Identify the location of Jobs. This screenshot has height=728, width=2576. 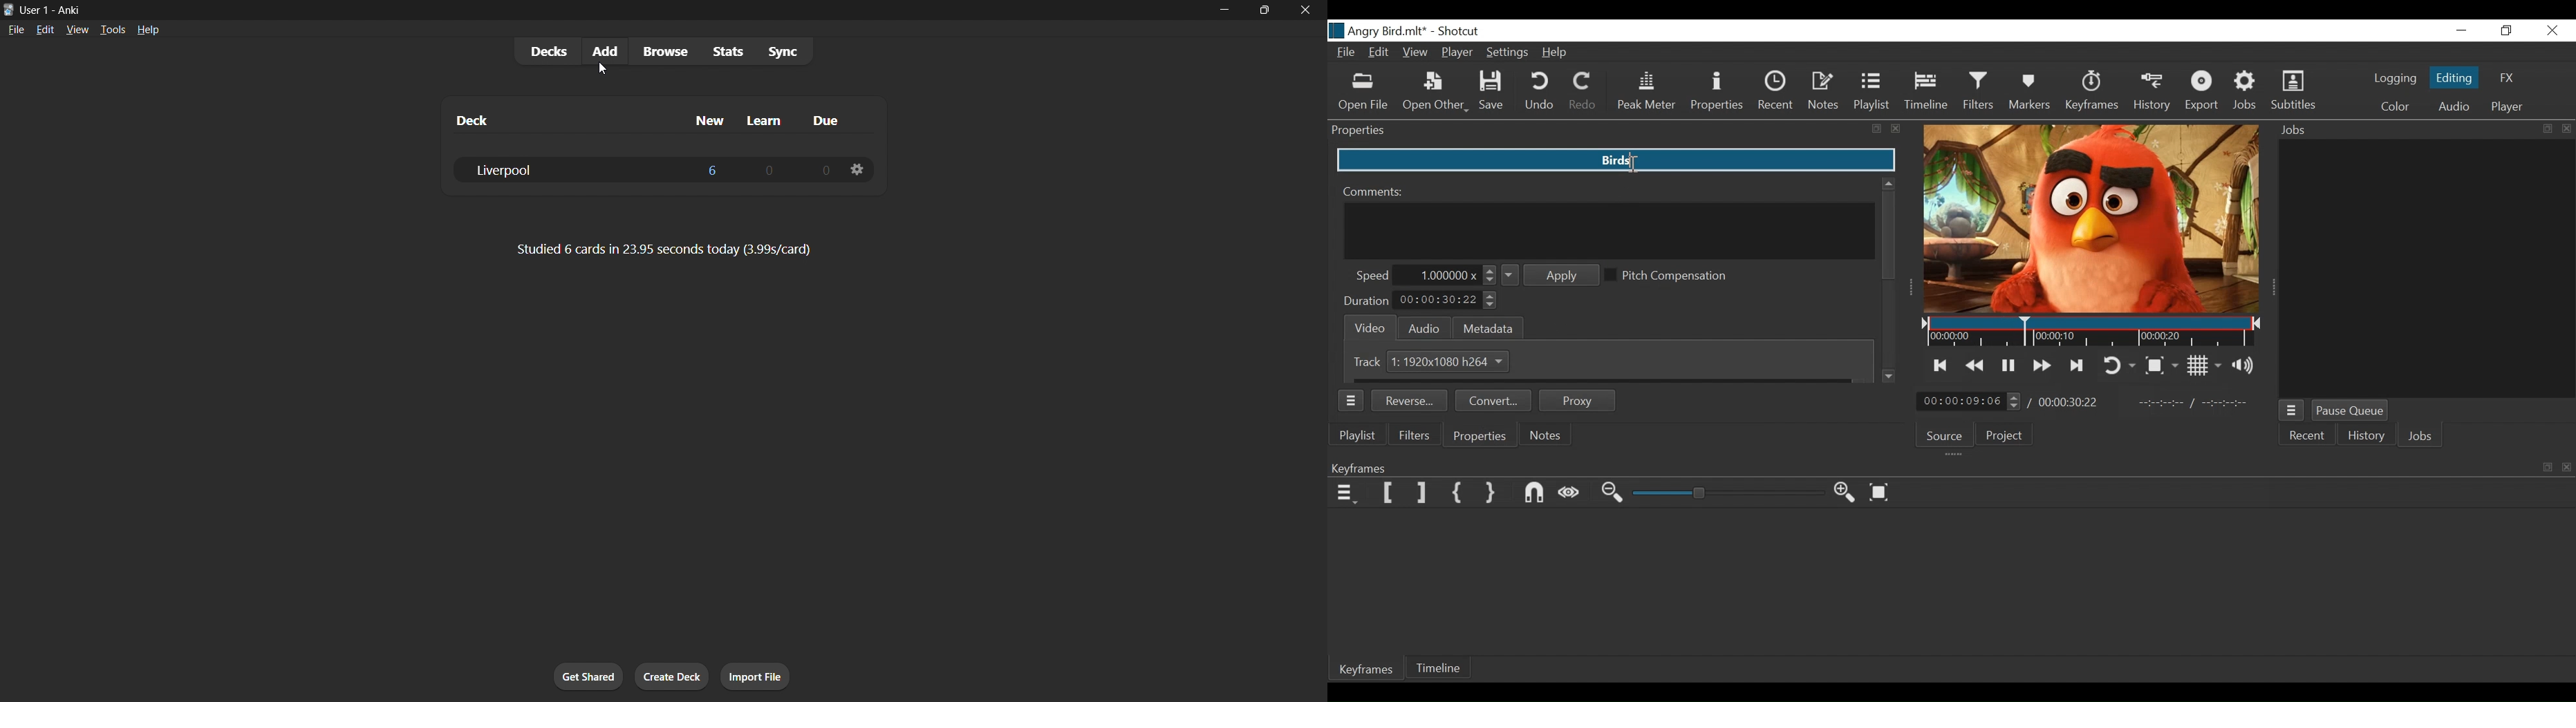
(2247, 92).